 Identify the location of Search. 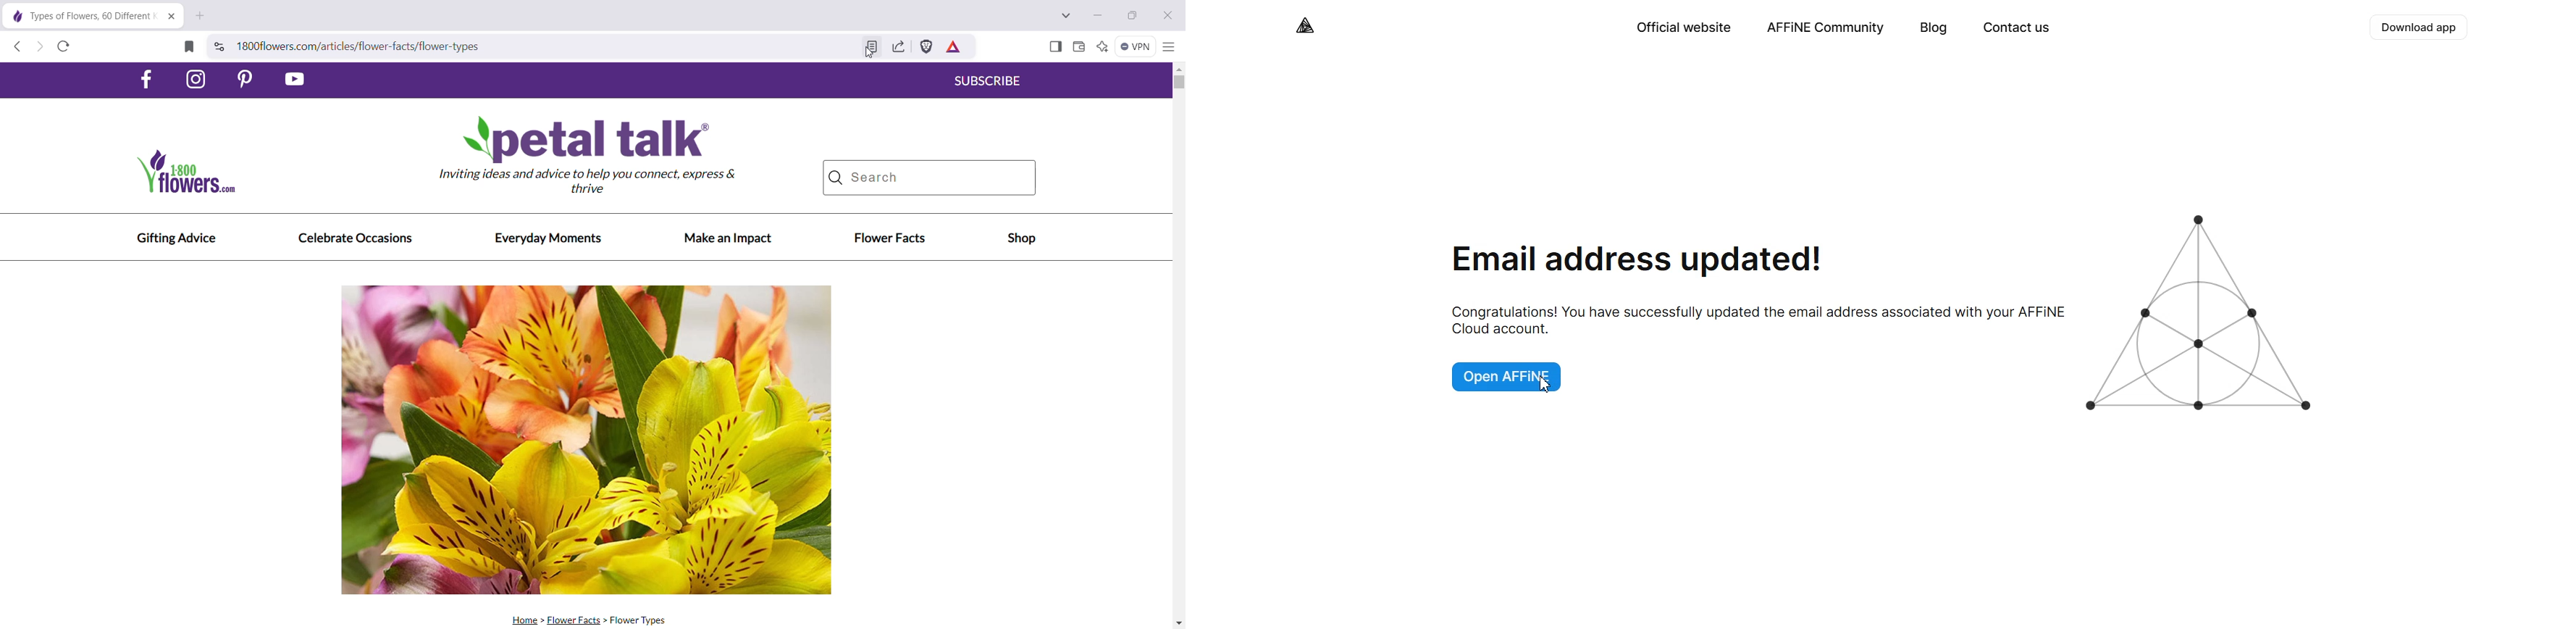
(929, 178).